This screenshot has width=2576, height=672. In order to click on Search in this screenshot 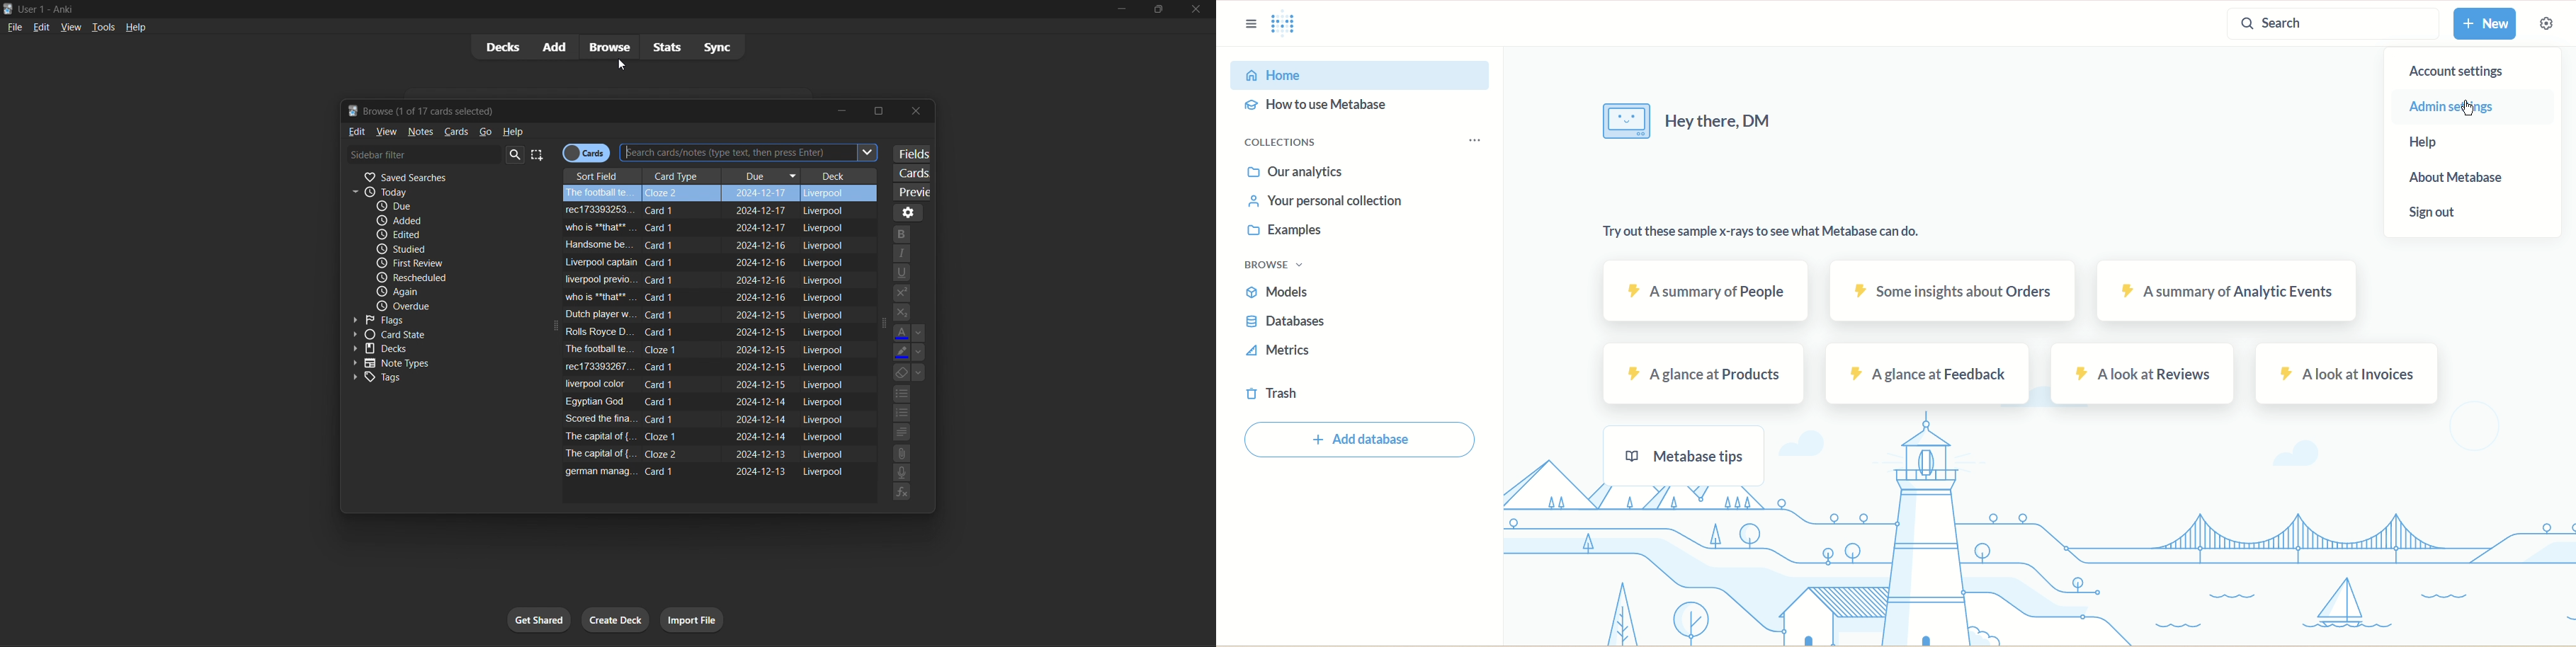, I will do `click(2331, 26)`.